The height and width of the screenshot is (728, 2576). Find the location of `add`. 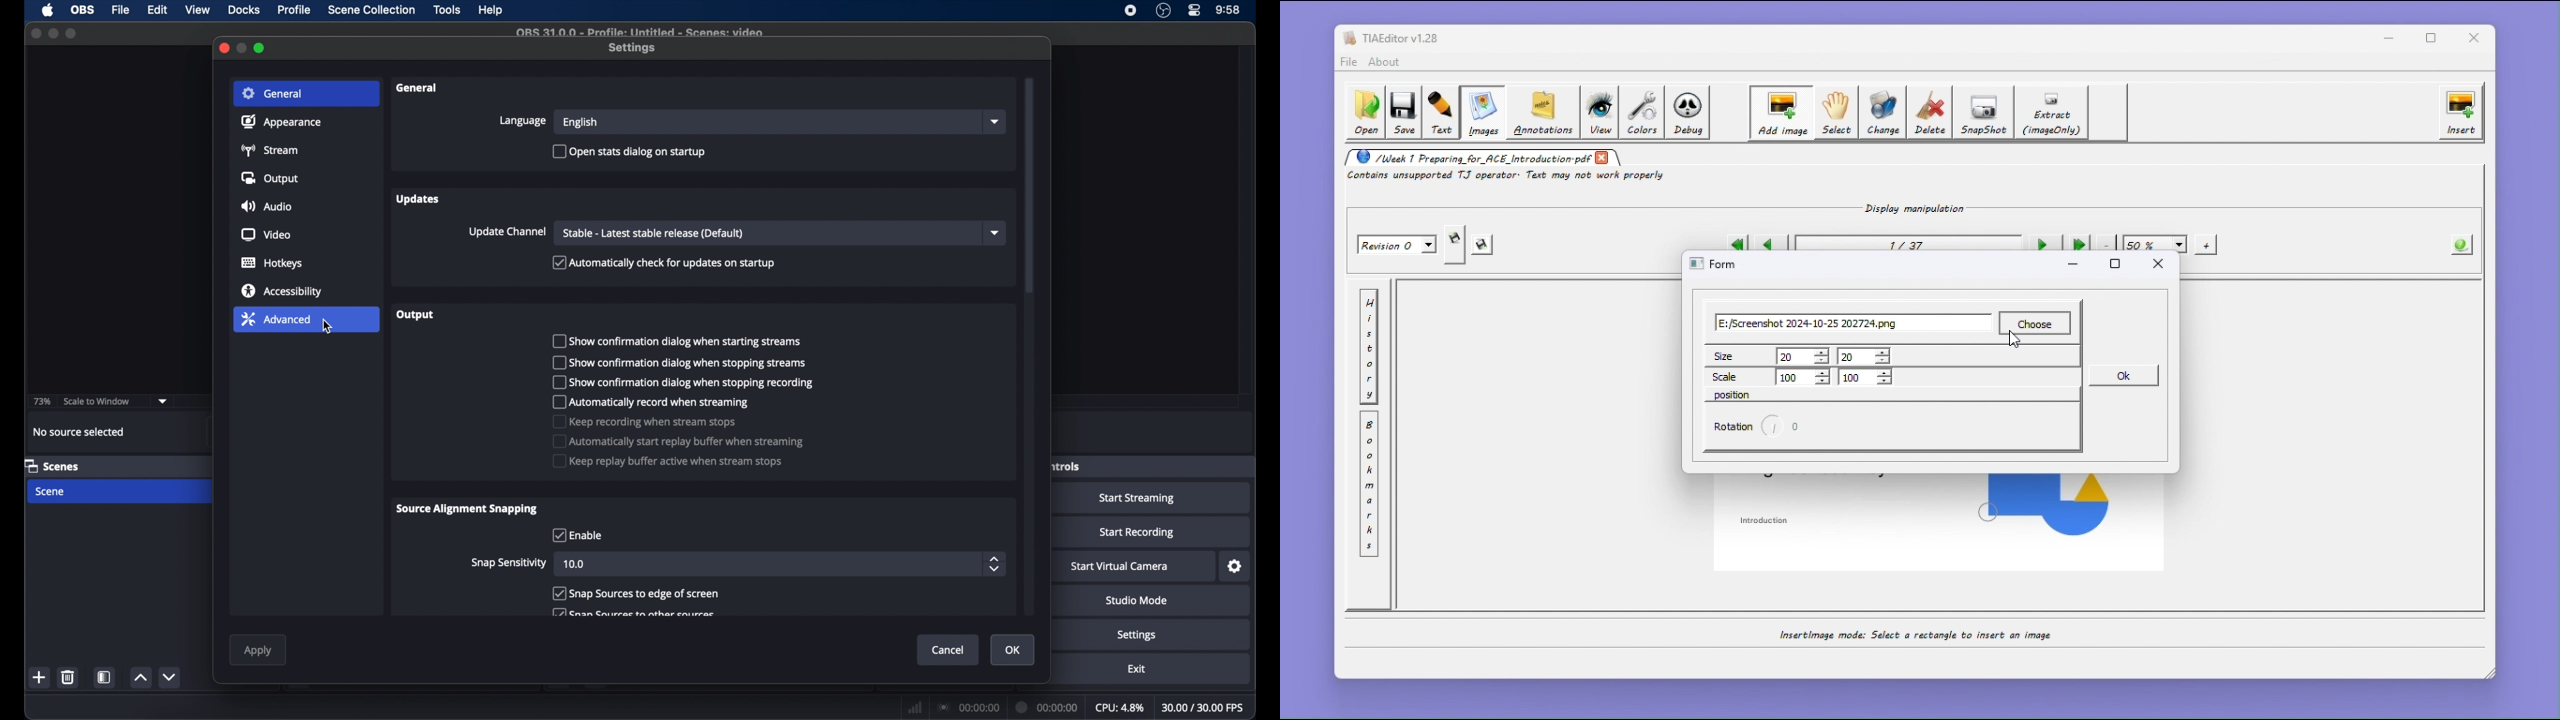

add is located at coordinates (40, 679).